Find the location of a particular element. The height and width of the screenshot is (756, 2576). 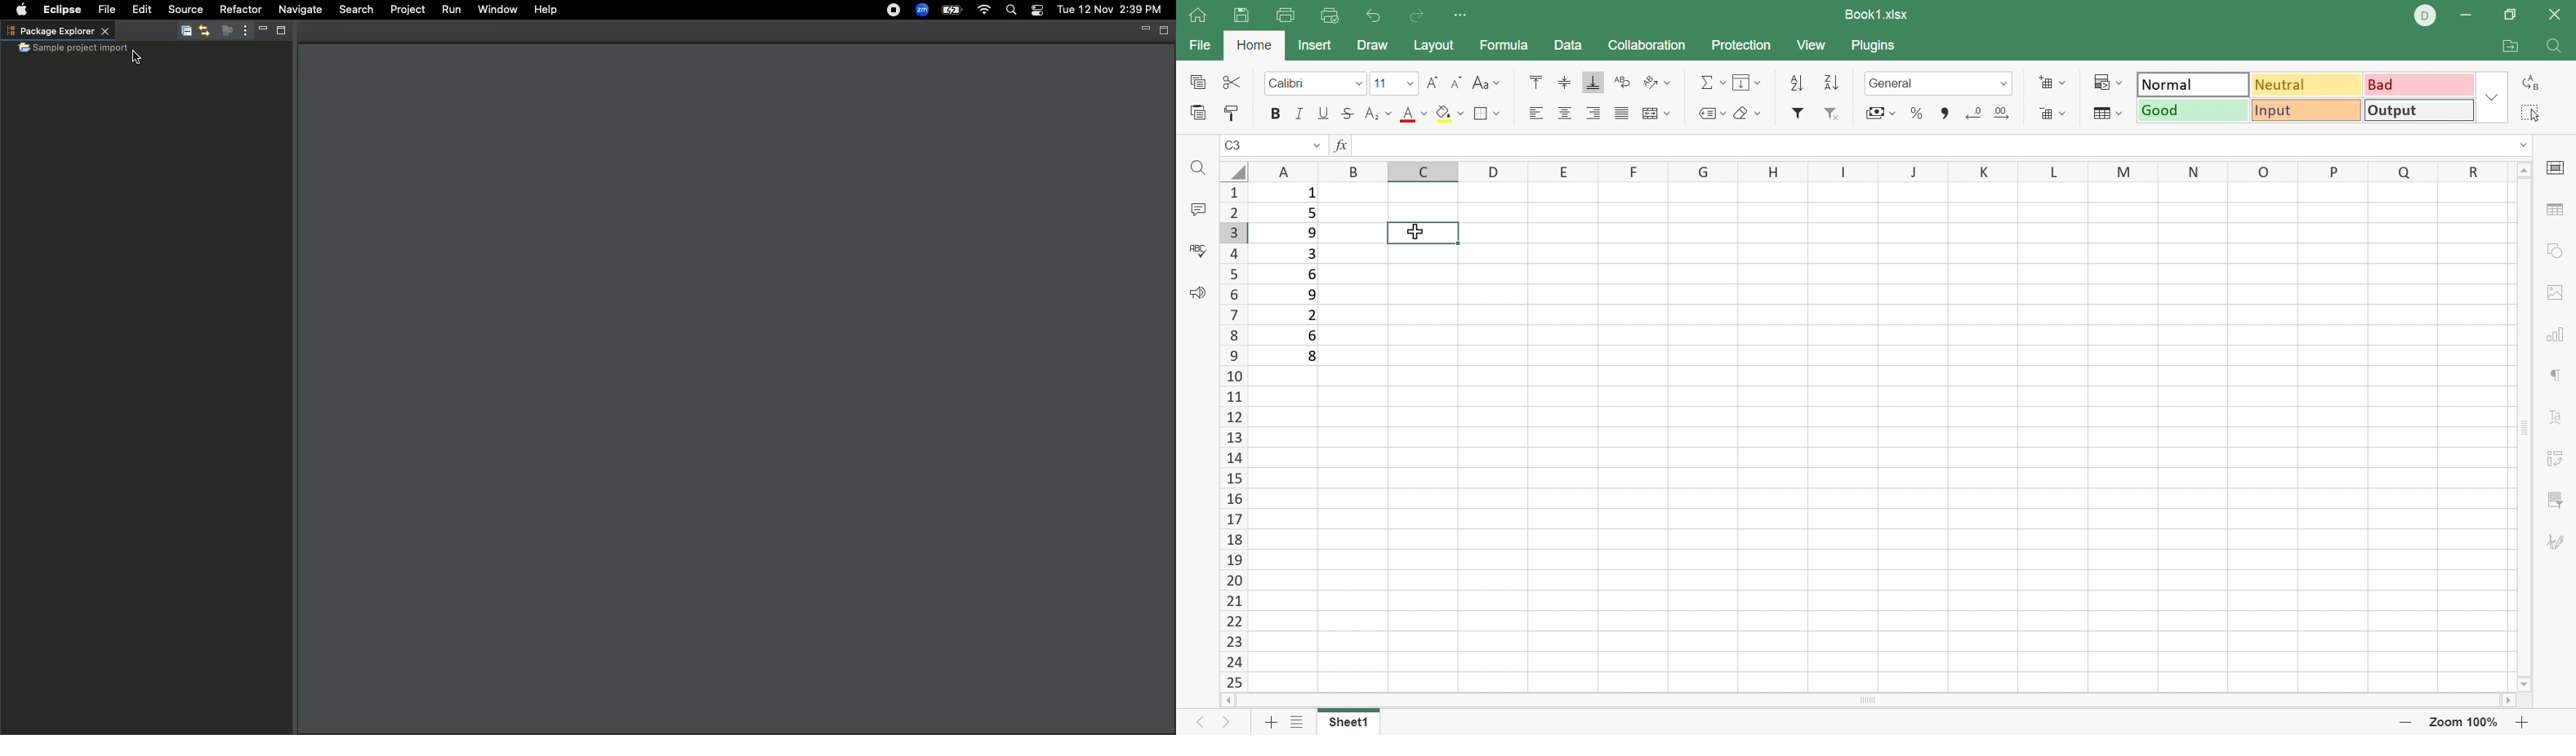

Sheet1 is located at coordinates (1350, 724).